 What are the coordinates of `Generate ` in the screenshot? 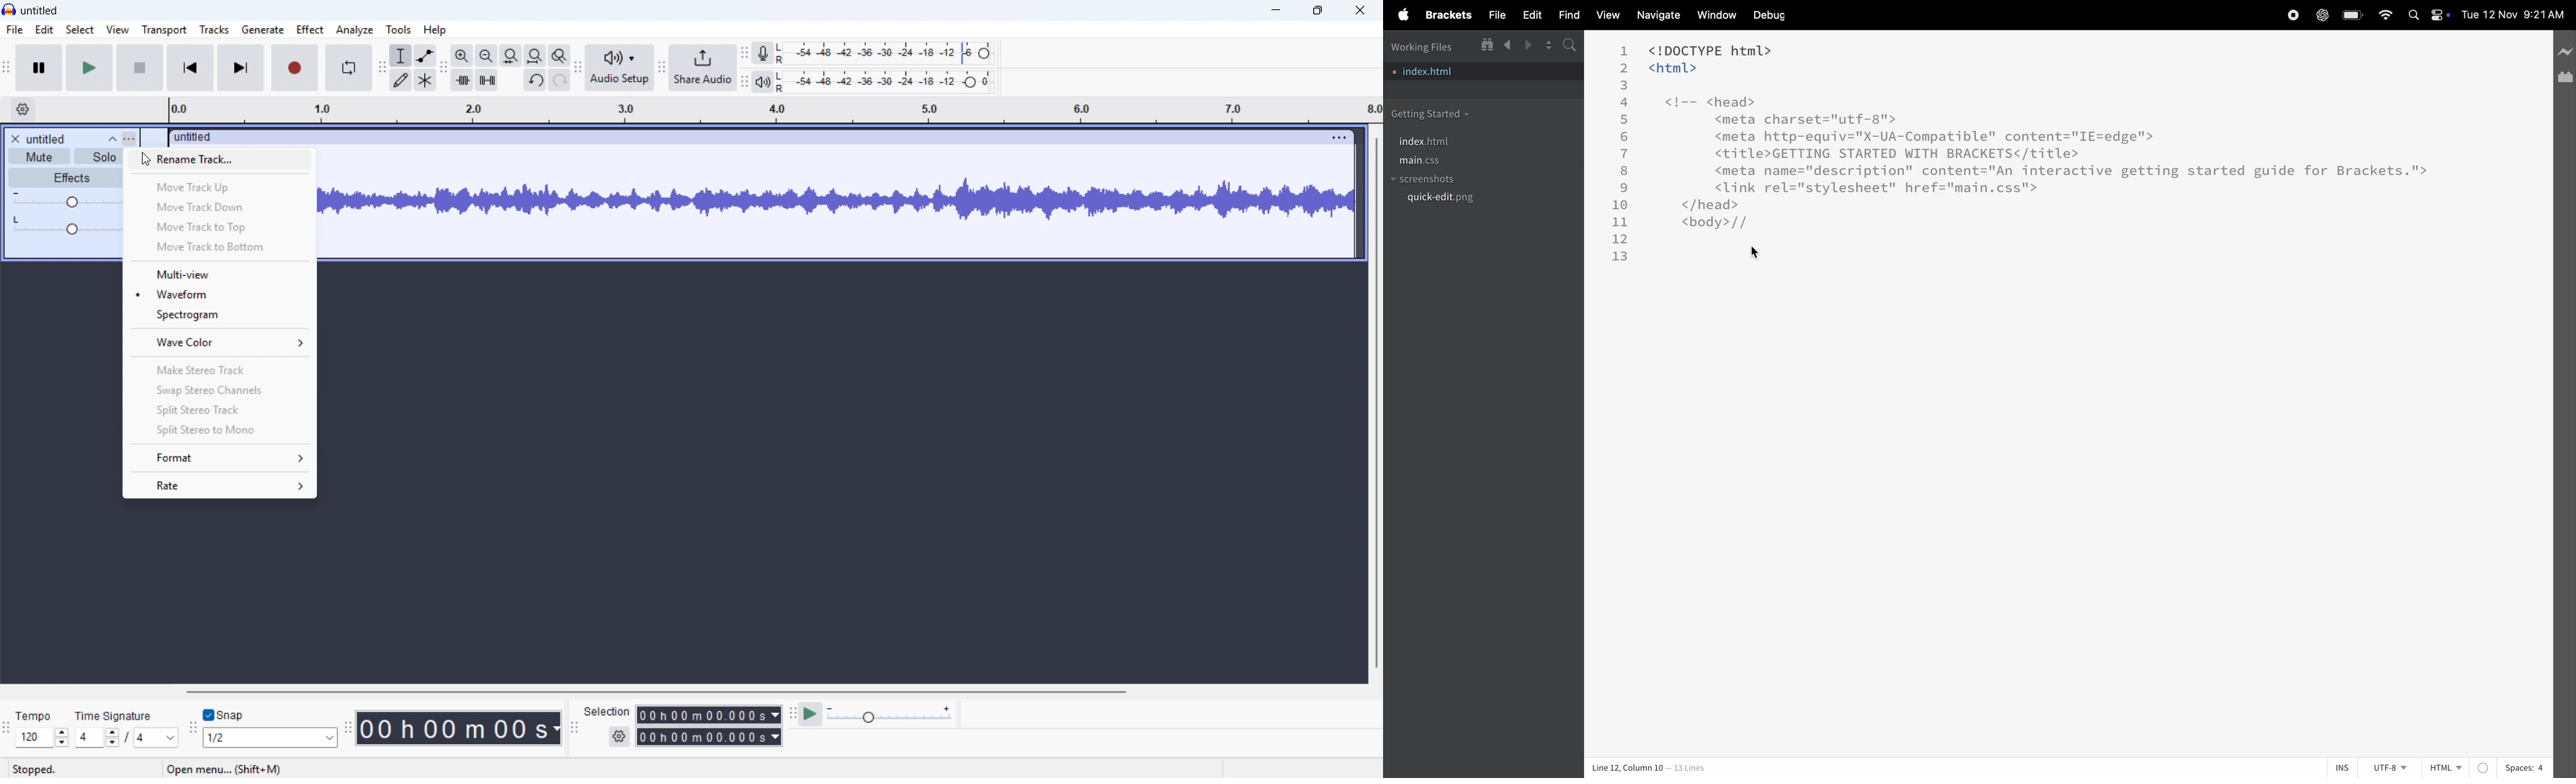 It's located at (262, 30).